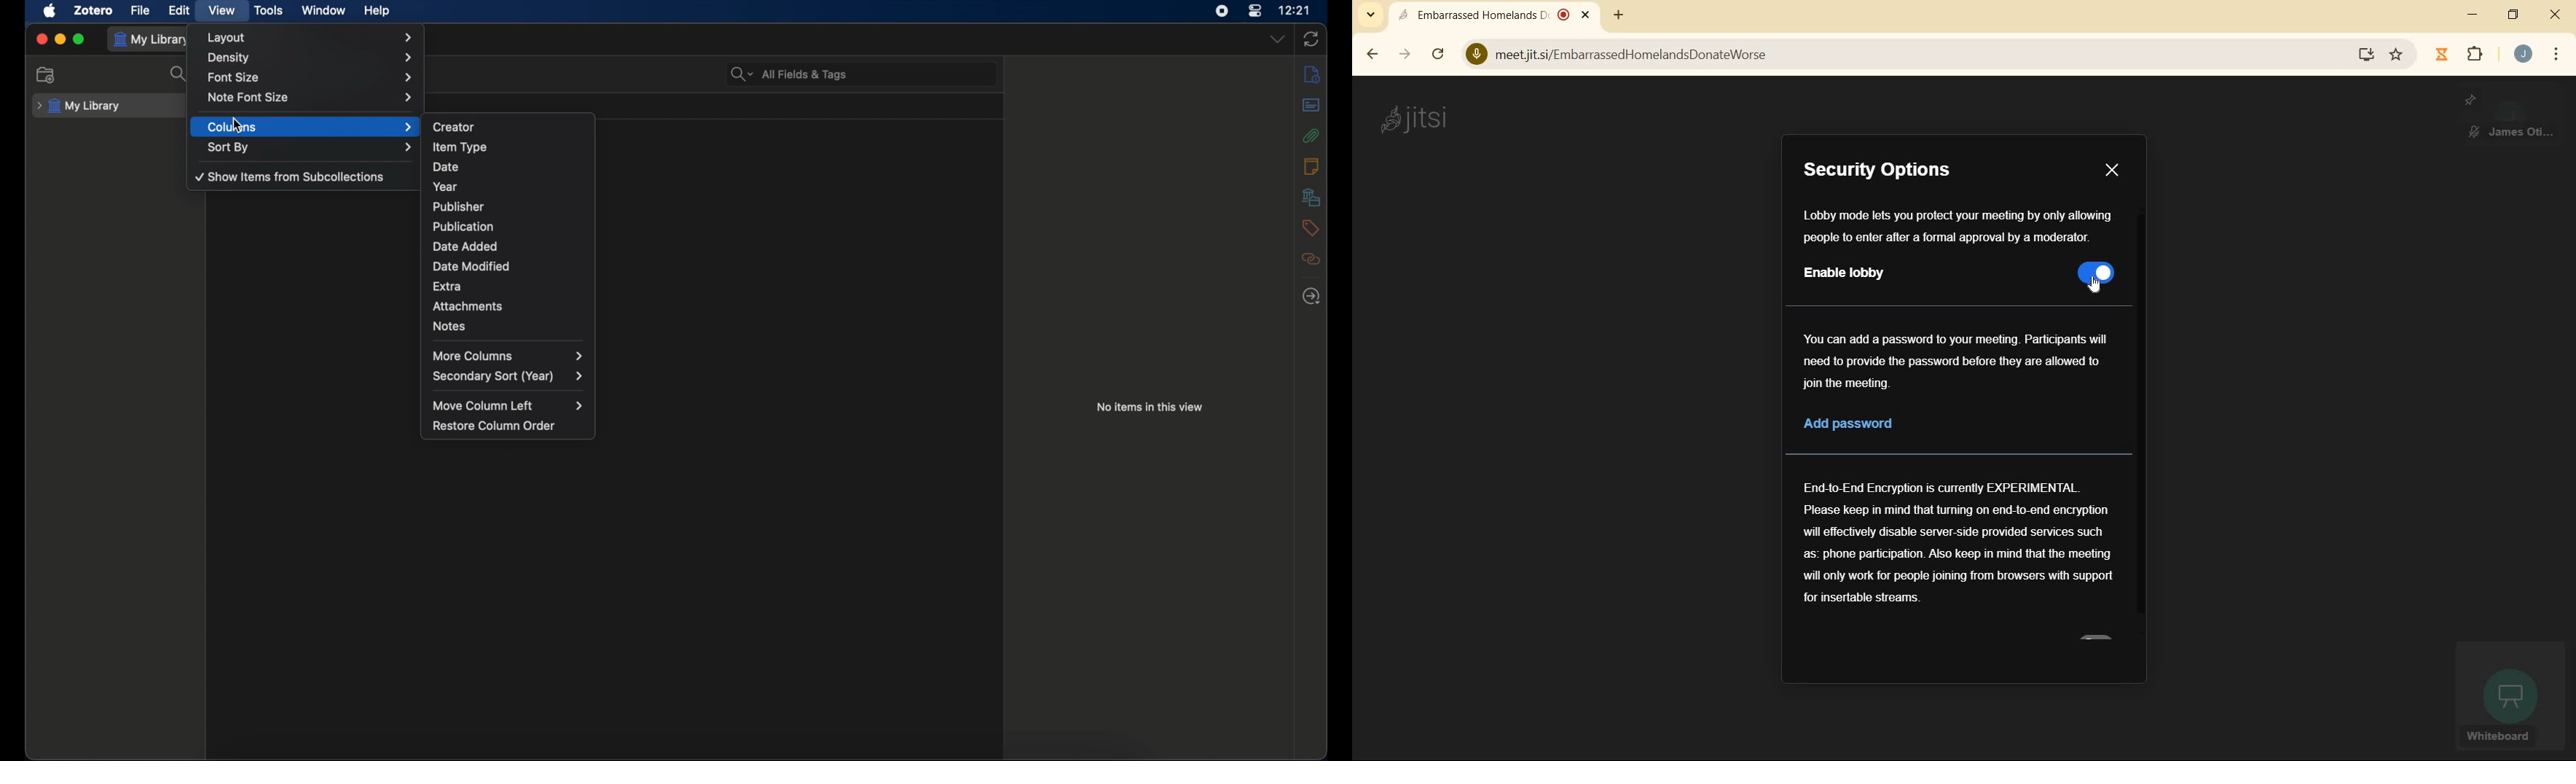 This screenshot has width=2576, height=784. Describe the element at coordinates (789, 74) in the screenshot. I see `search bar` at that location.